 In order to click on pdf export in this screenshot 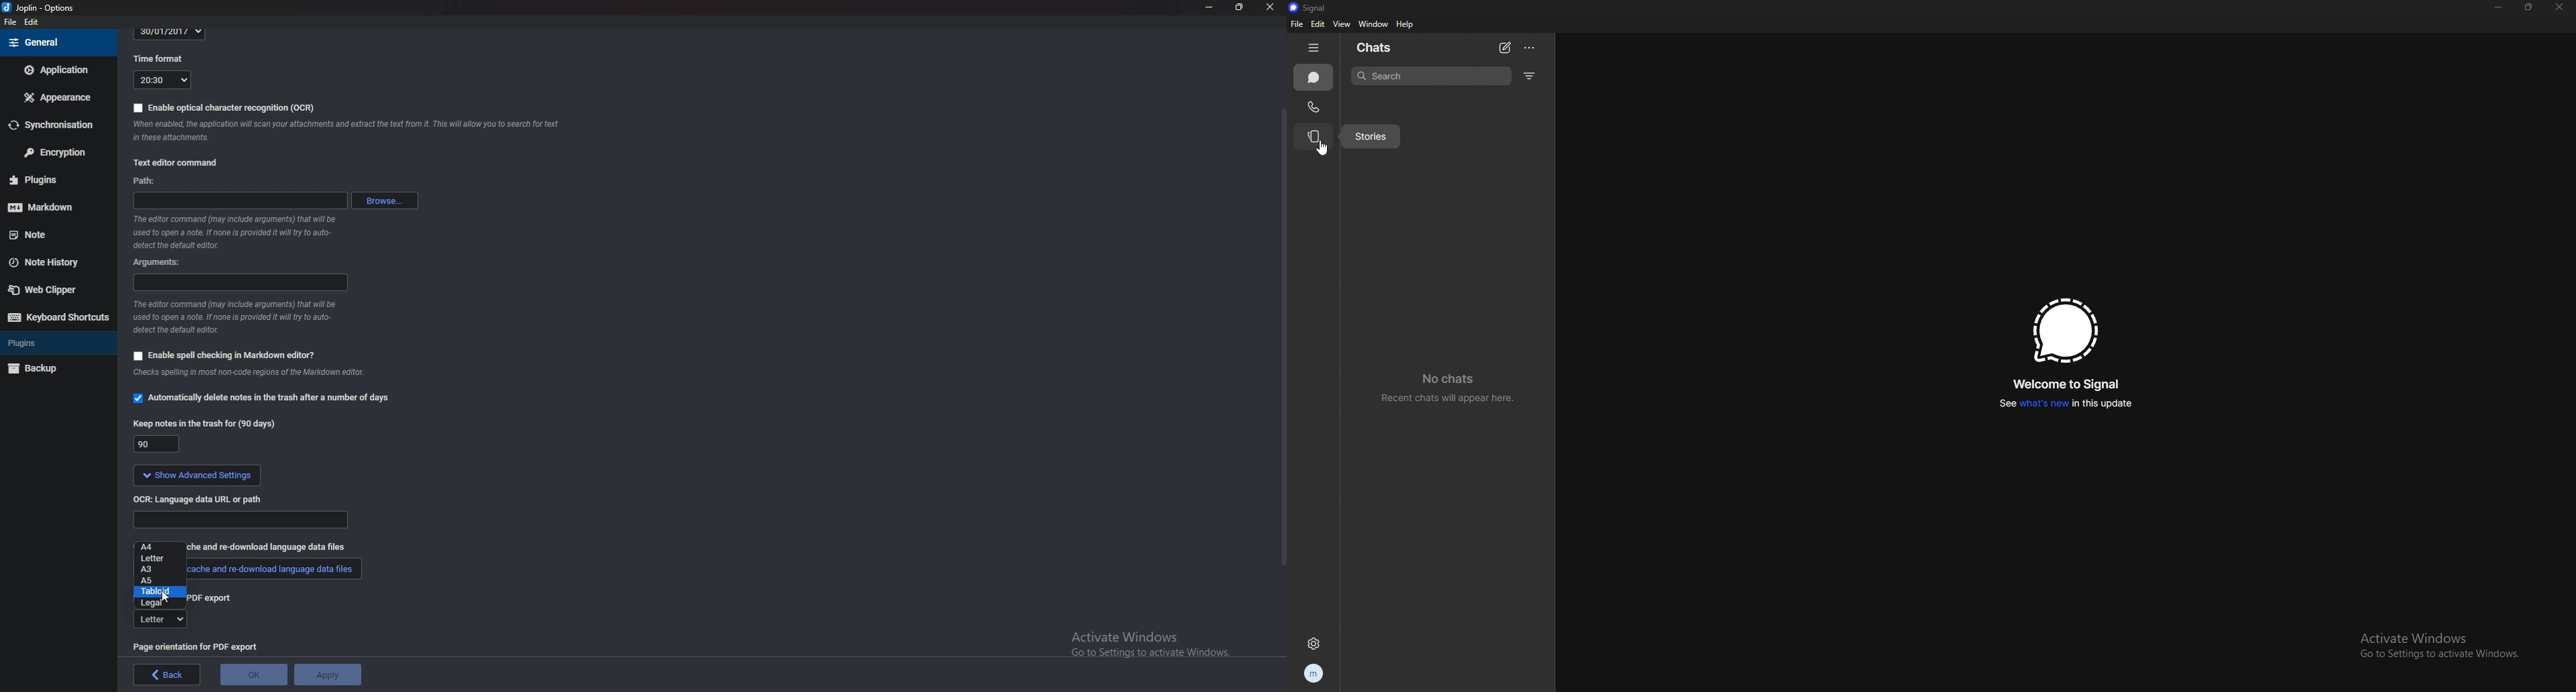, I will do `click(210, 597)`.